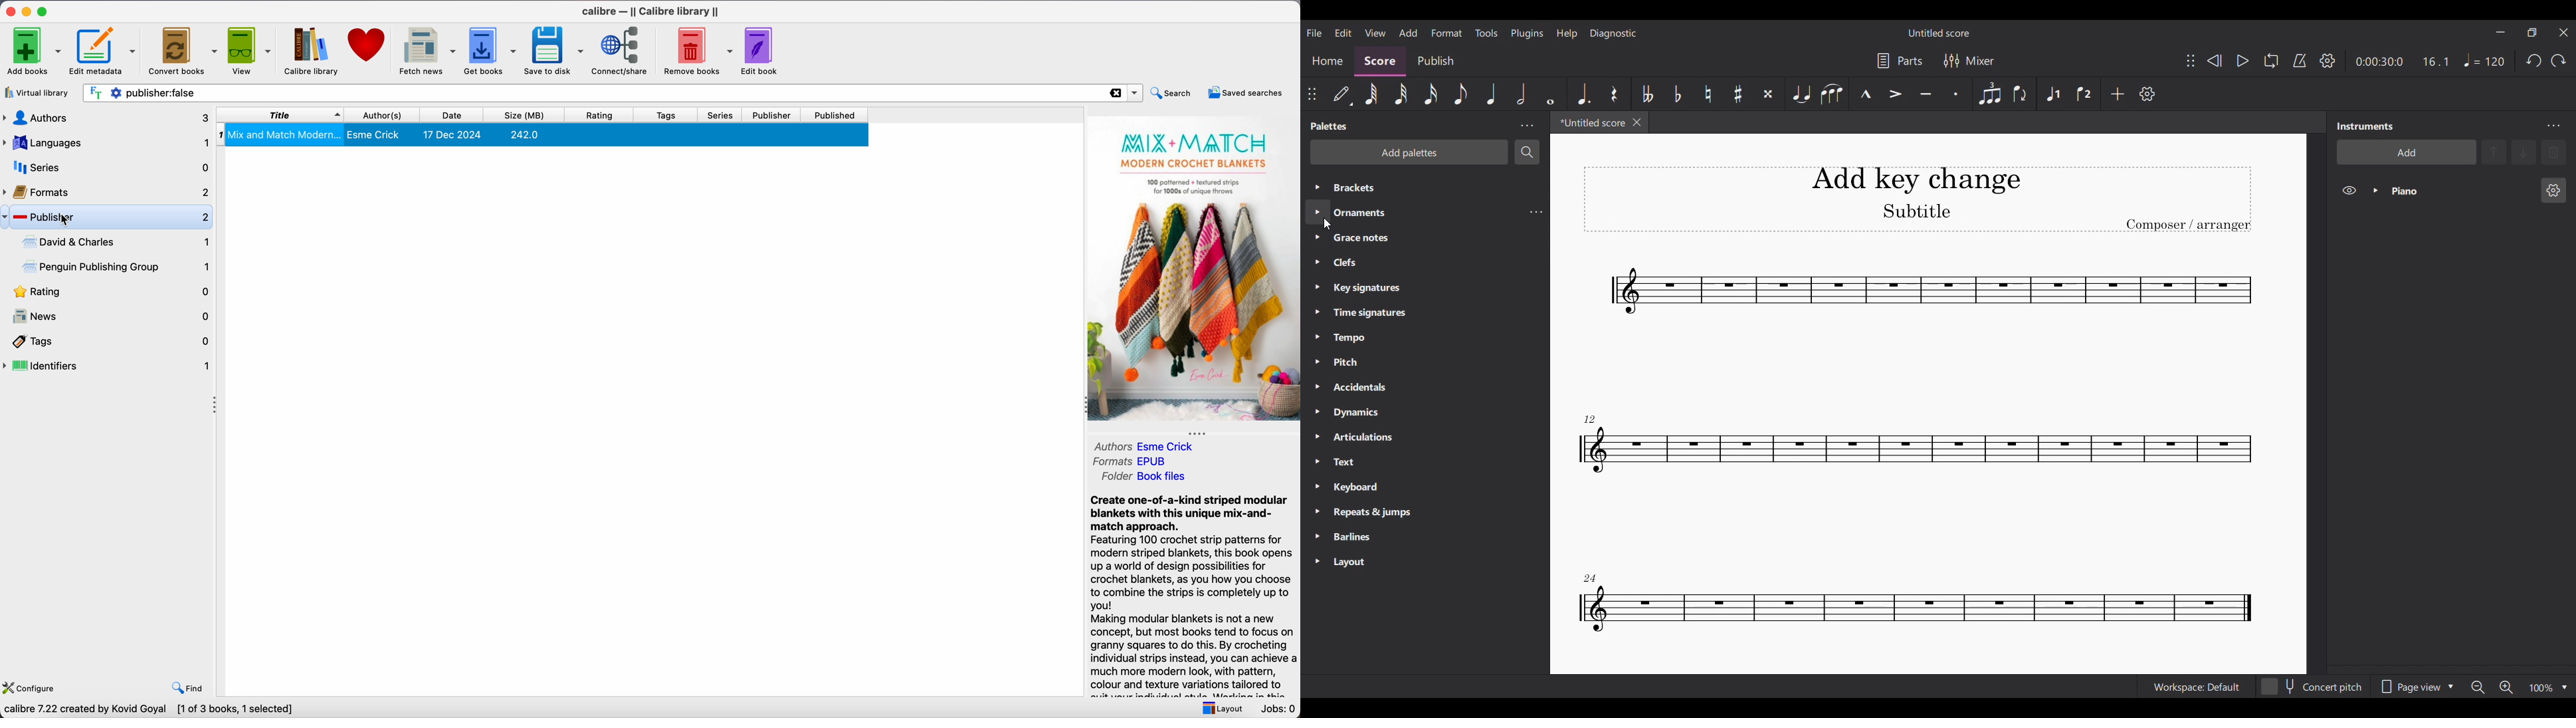 This screenshot has height=728, width=2576. What do you see at coordinates (2506, 687) in the screenshot?
I see `Zoom in` at bounding box center [2506, 687].